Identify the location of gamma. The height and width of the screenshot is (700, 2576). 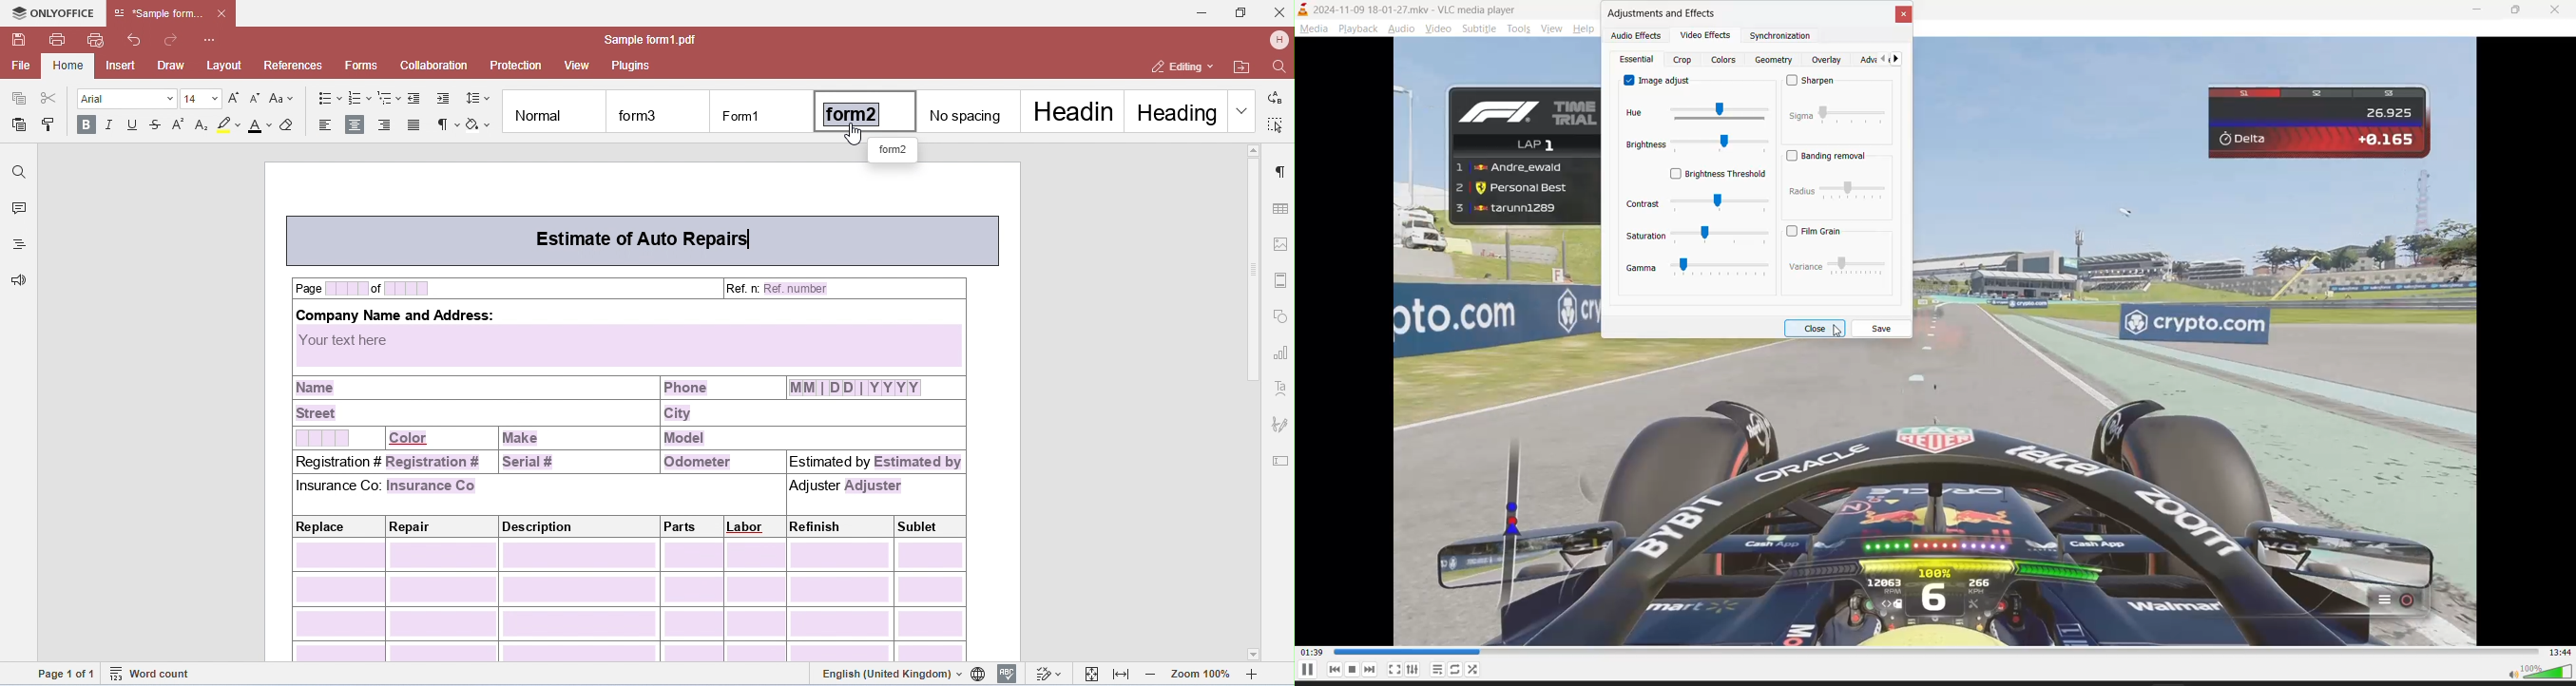
(1699, 272).